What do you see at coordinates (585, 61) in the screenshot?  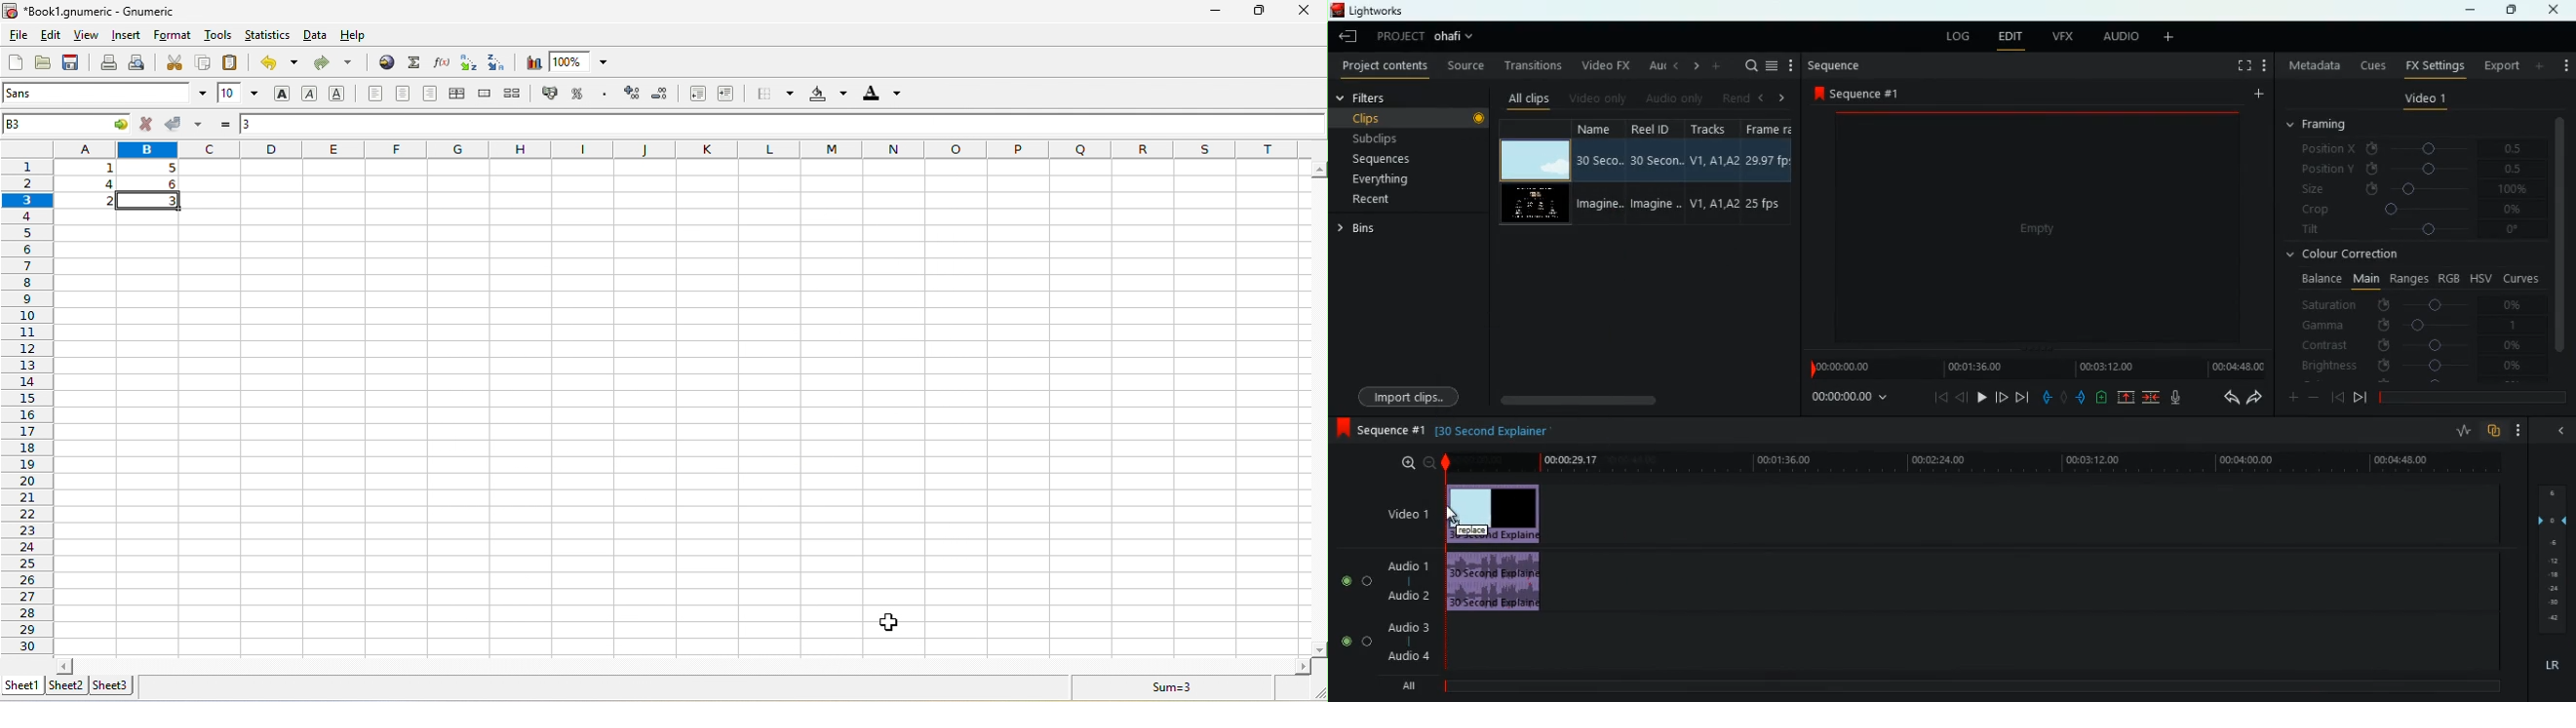 I see `zoom` at bounding box center [585, 61].